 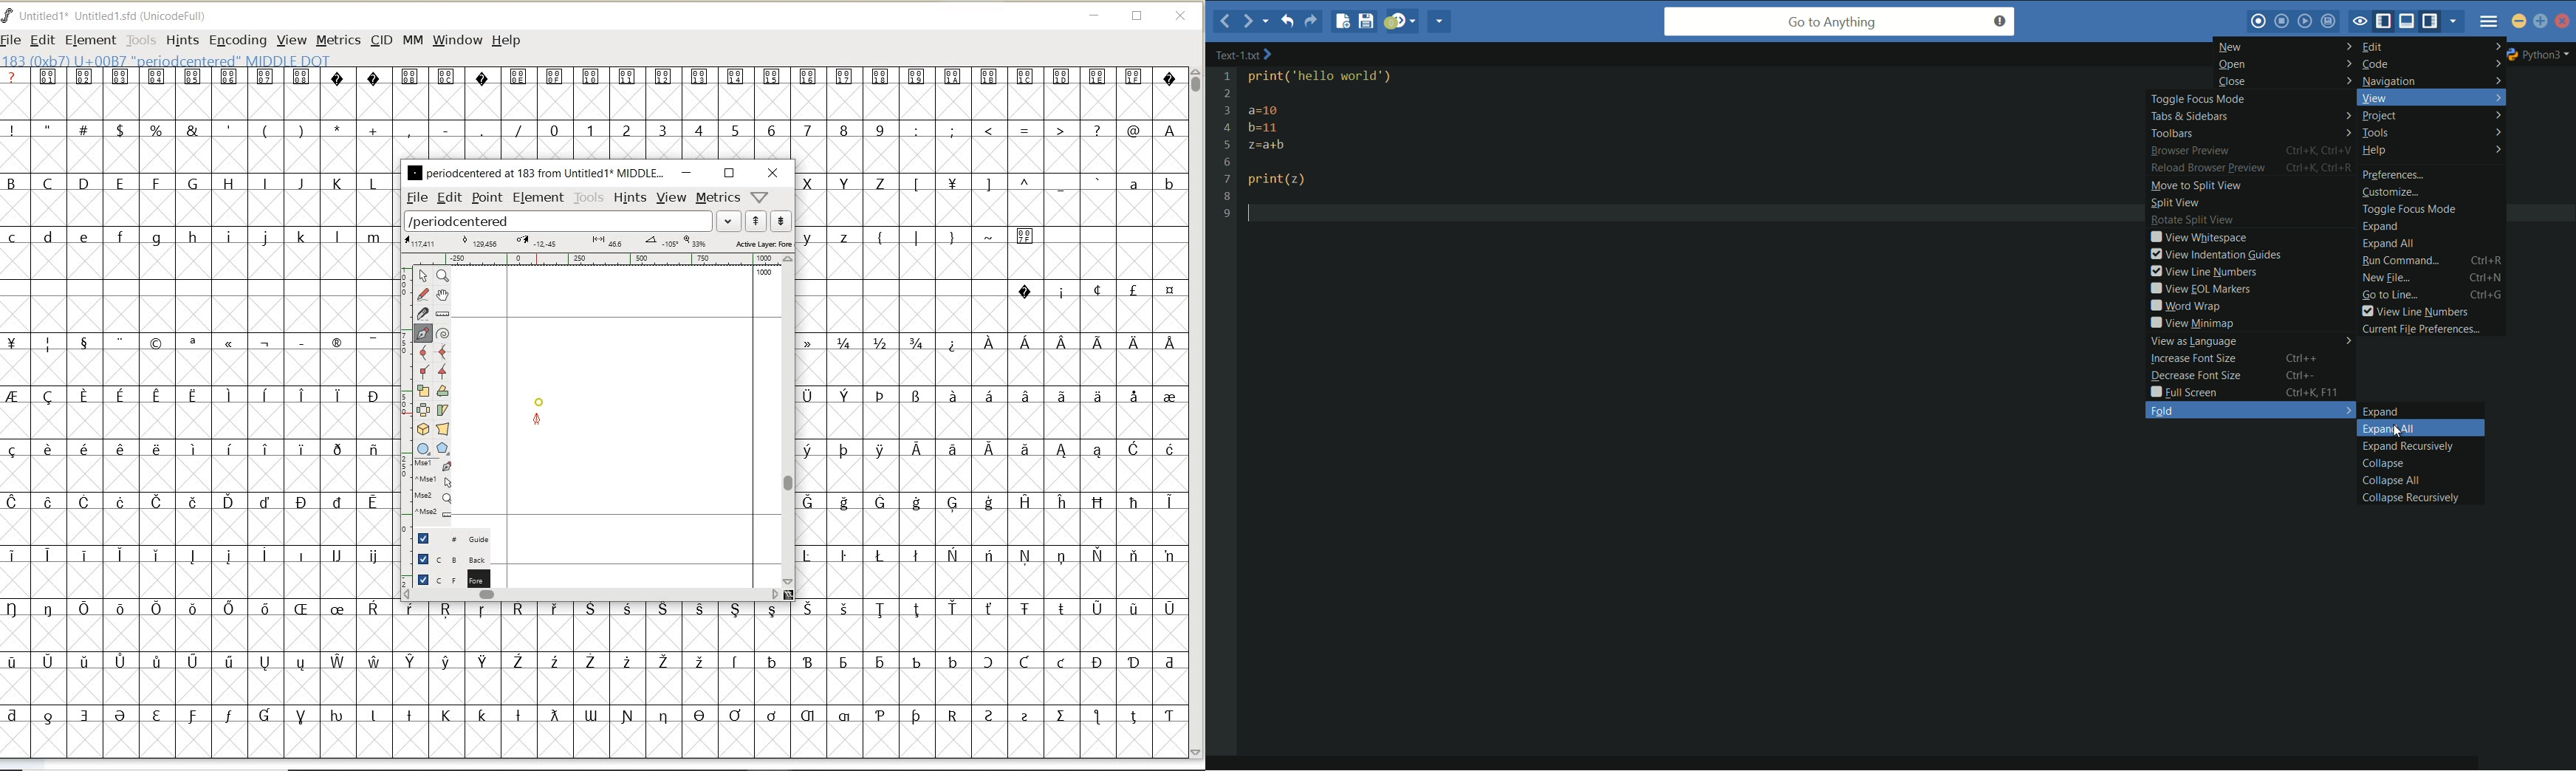 What do you see at coordinates (600, 261) in the screenshot?
I see `ruler` at bounding box center [600, 261].